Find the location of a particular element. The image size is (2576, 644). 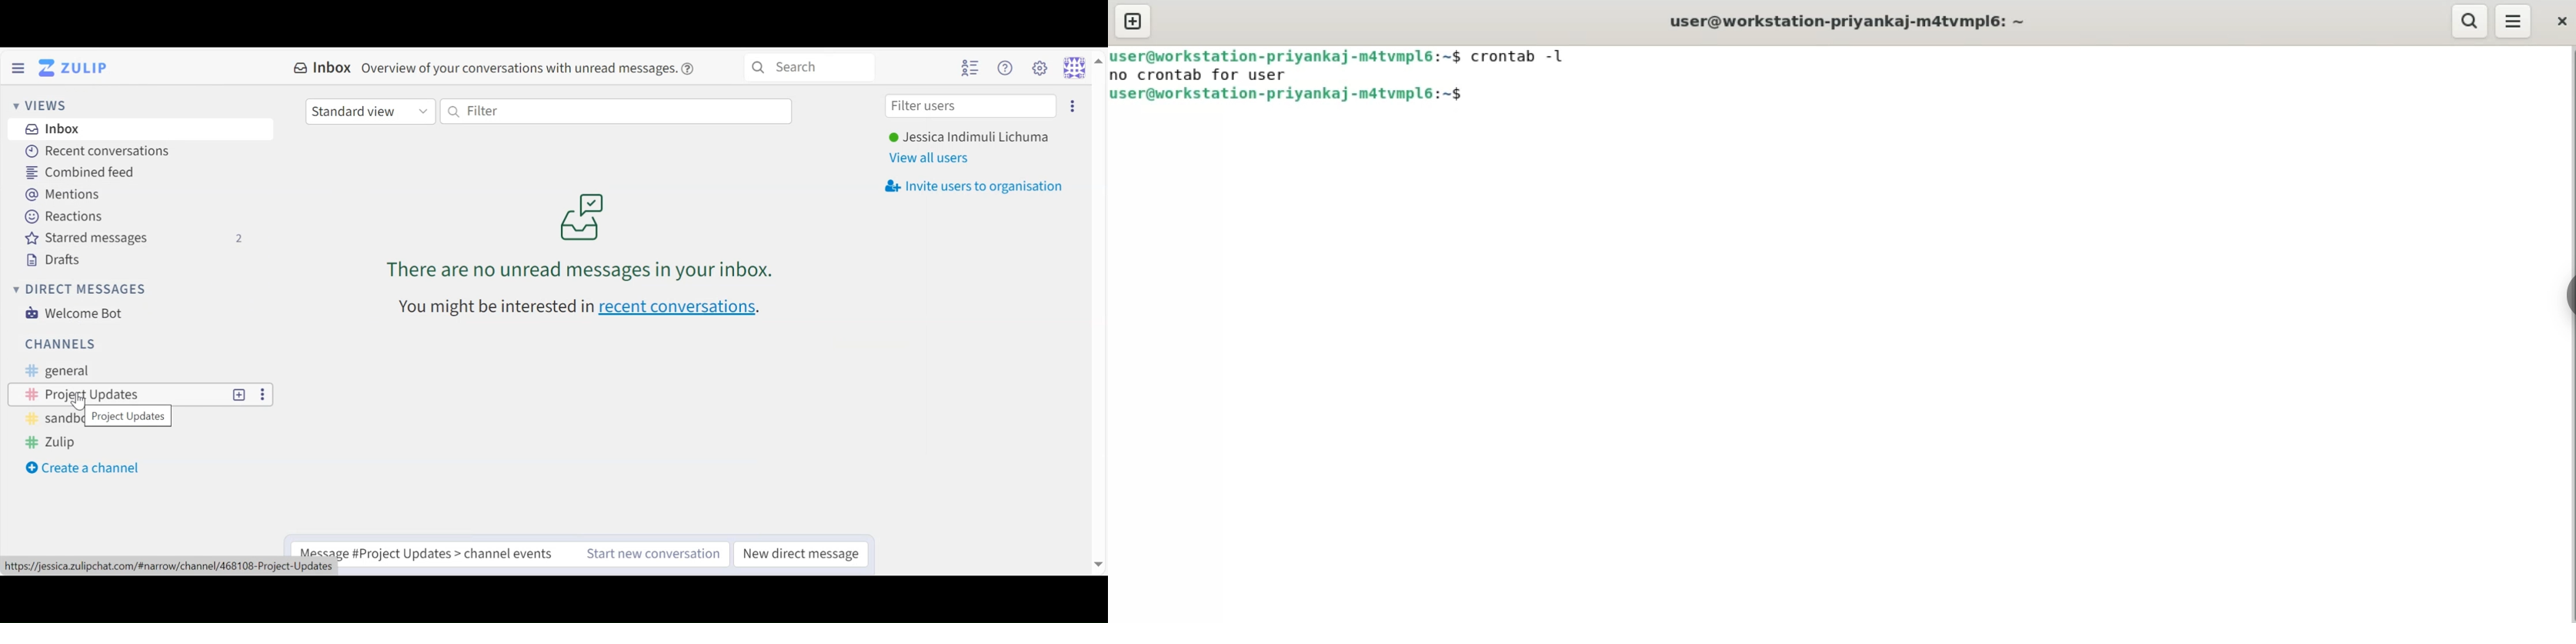

Starred messages is located at coordinates (134, 238).